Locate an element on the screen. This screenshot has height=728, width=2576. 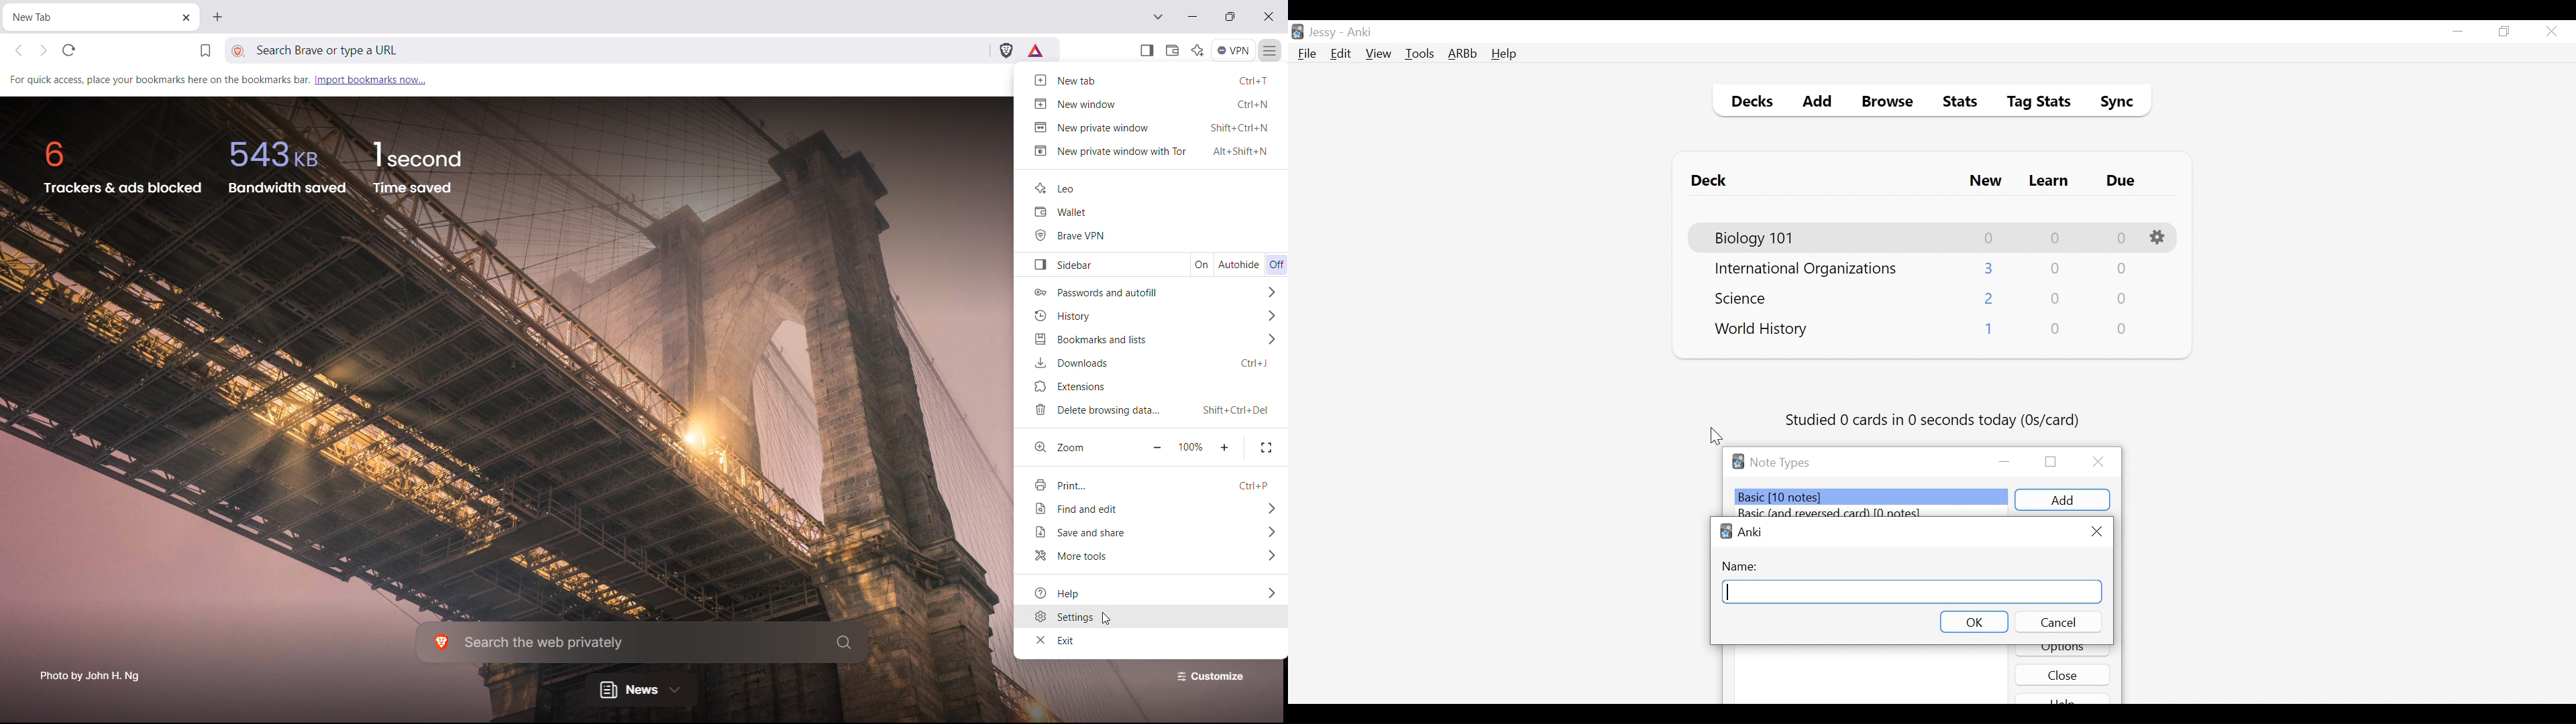
Software logo is located at coordinates (1738, 461).